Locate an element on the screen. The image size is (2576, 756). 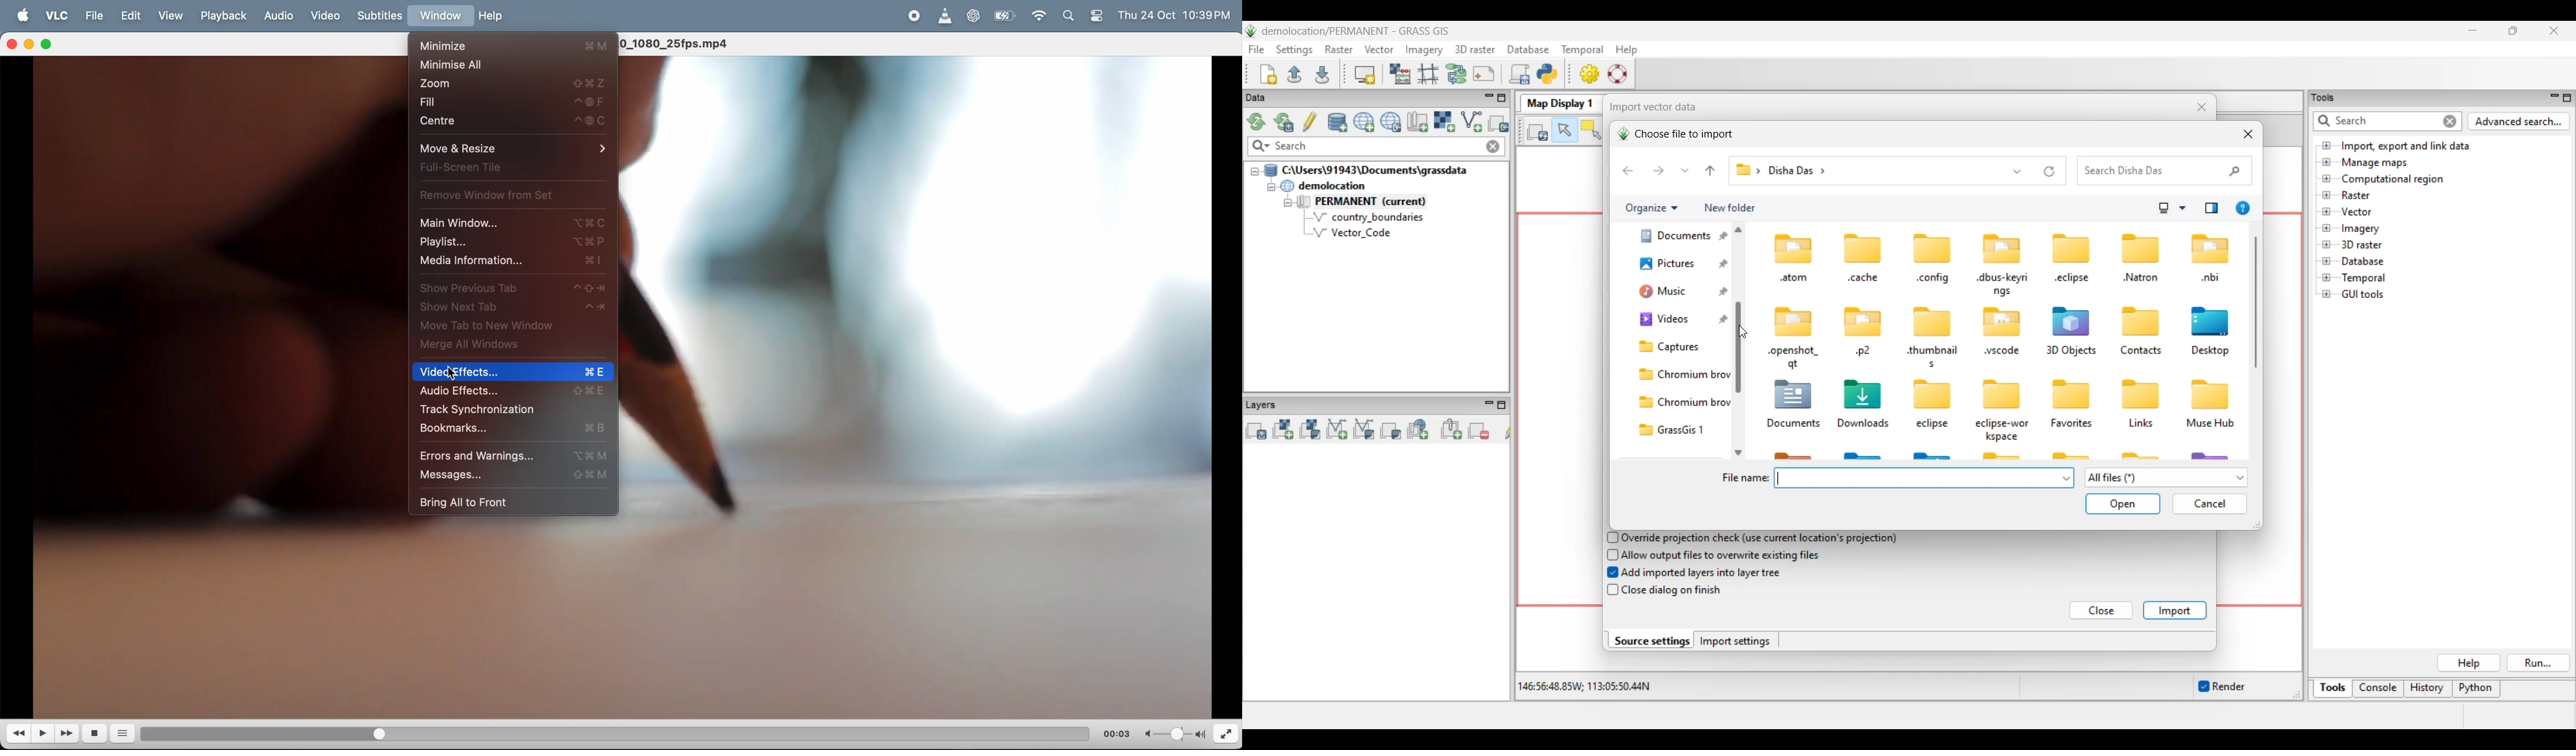
Audio effects is located at coordinates (512, 392).